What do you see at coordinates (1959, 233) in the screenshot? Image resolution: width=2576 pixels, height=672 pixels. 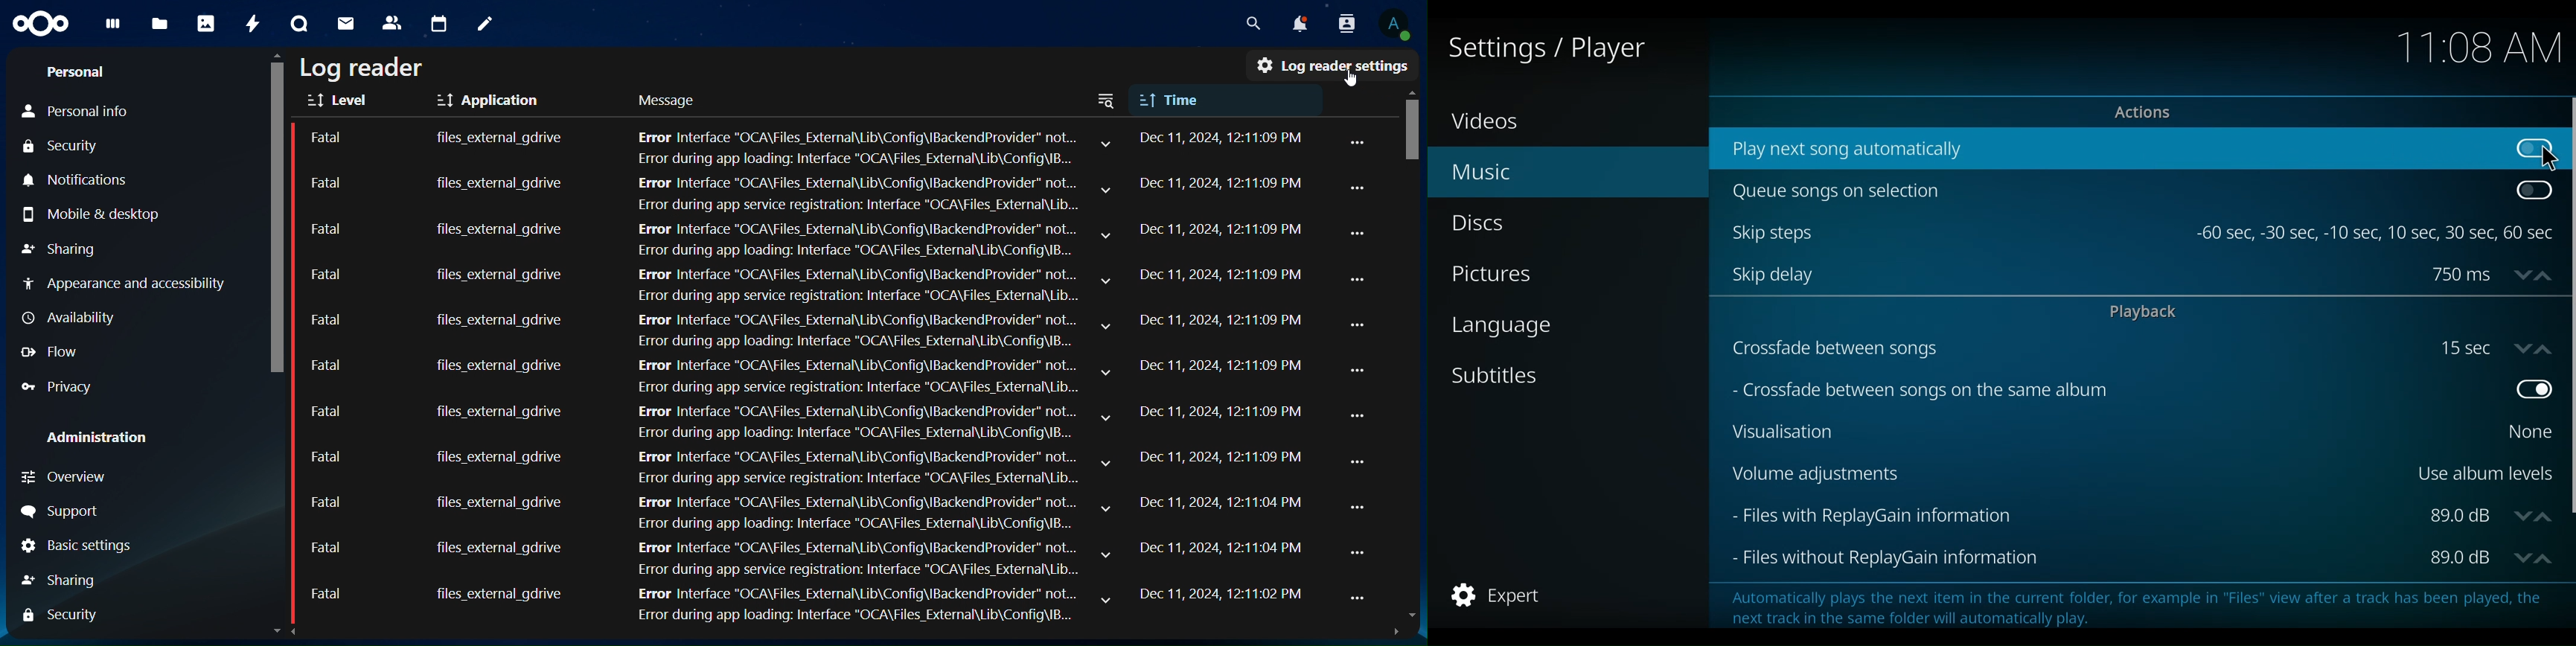 I see `Skip stes` at bounding box center [1959, 233].